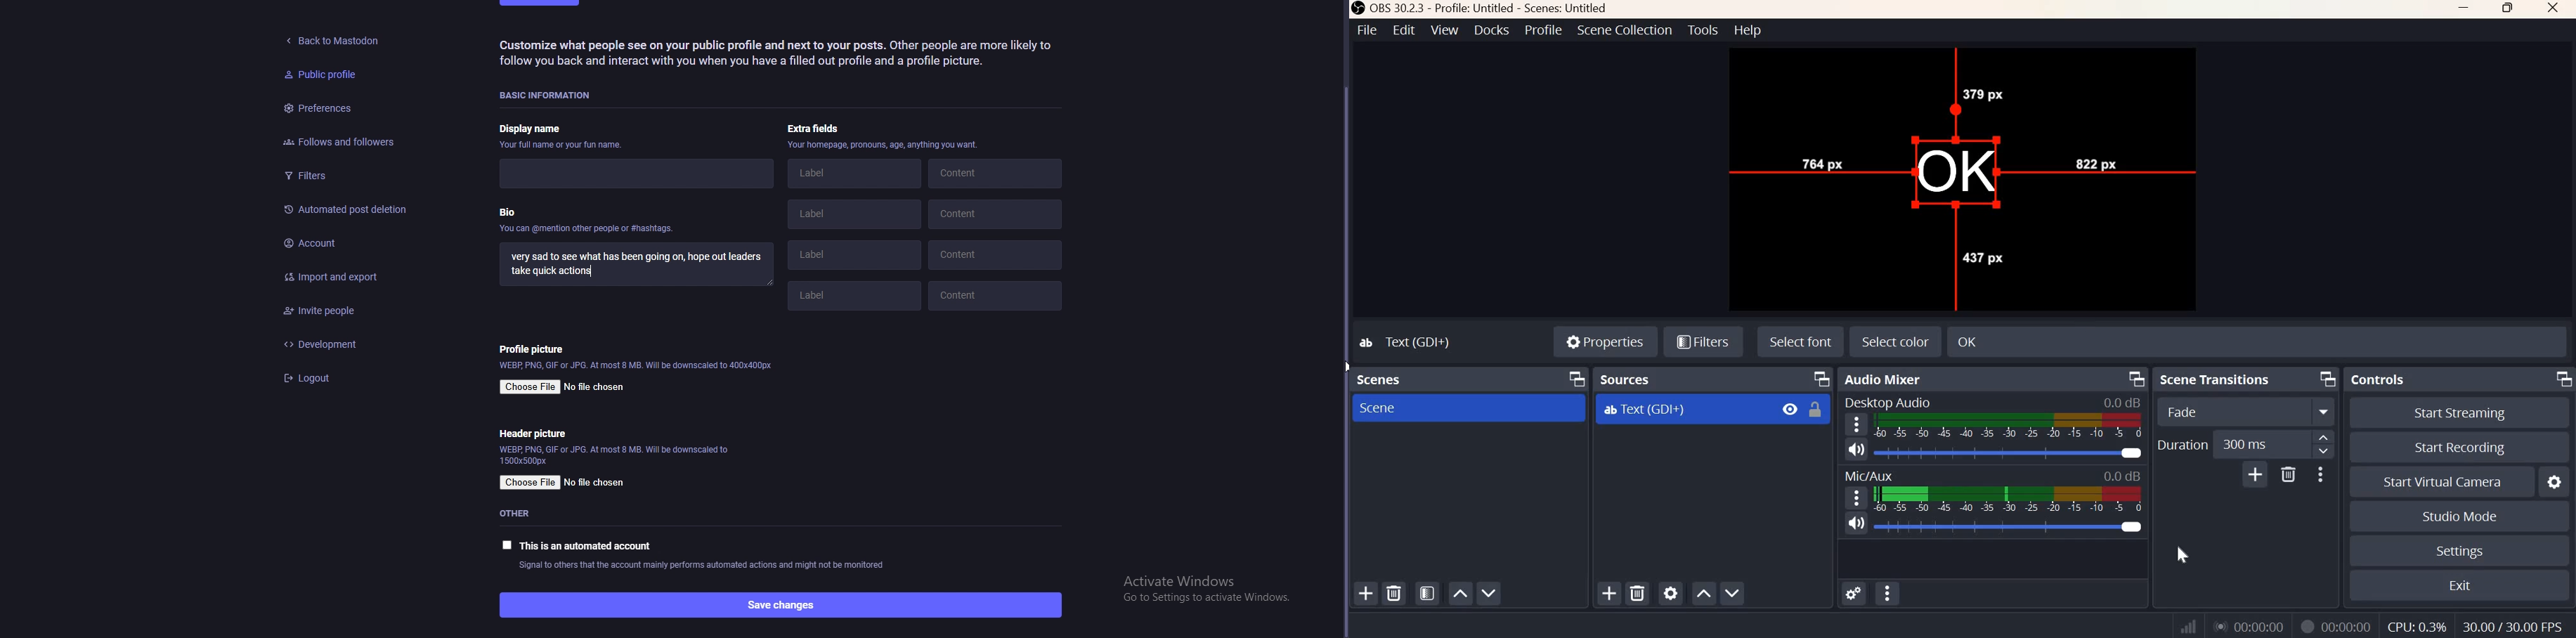 The height and width of the screenshot is (644, 2576). What do you see at coordinates (2288, 474) in the screenshot?
I see `Delete Transition` at bounding box center [2288, 474].